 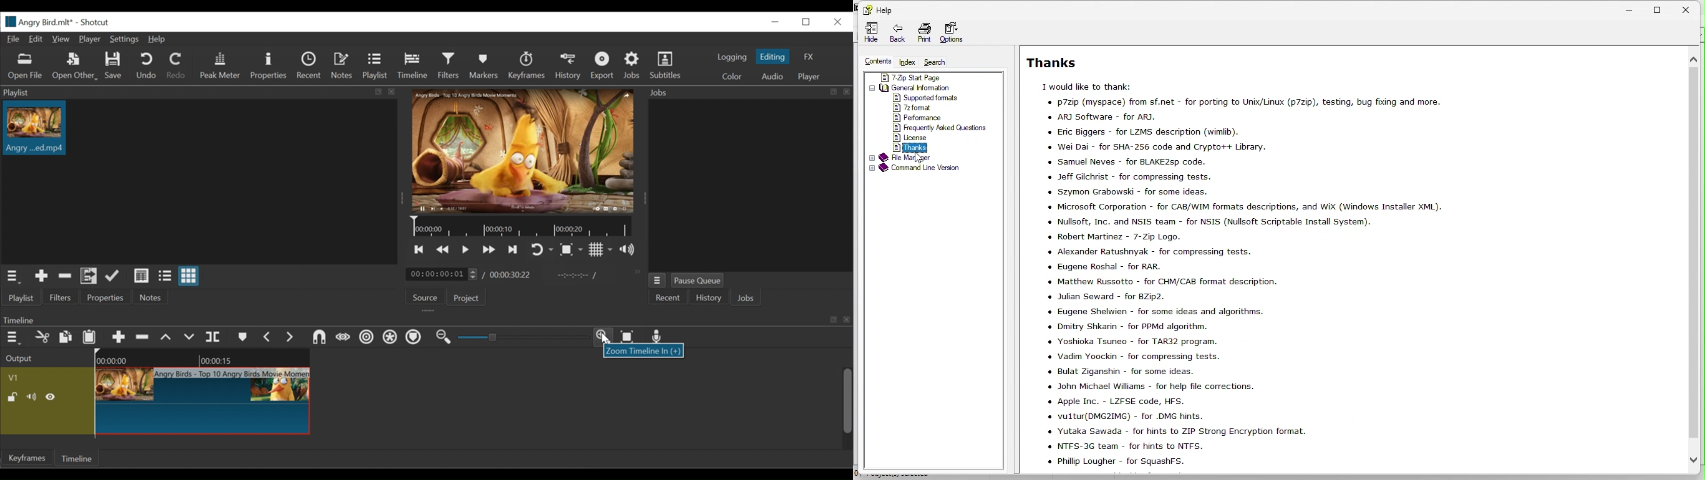 What do you see at coordinates (484, 67) in the screenshot?
I see `Markers` at bounding box center [484, 67].